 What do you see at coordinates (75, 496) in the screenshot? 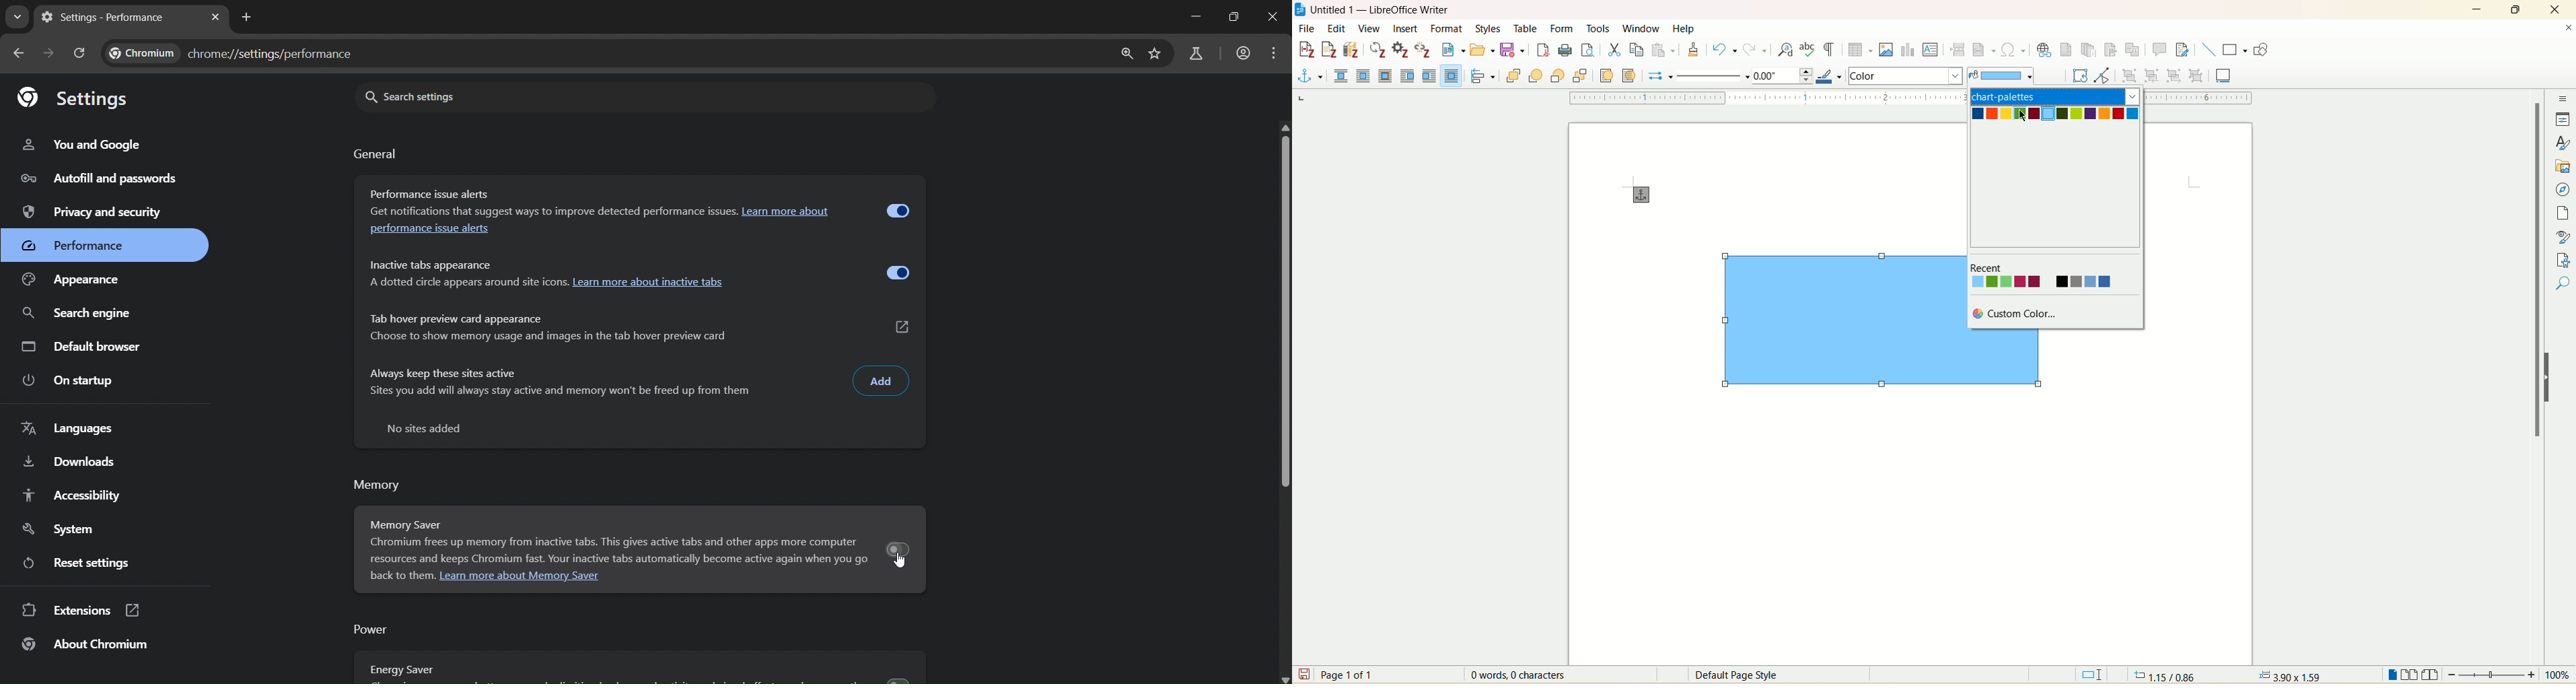
I see `accessibility` at bounding box center [75, 496].